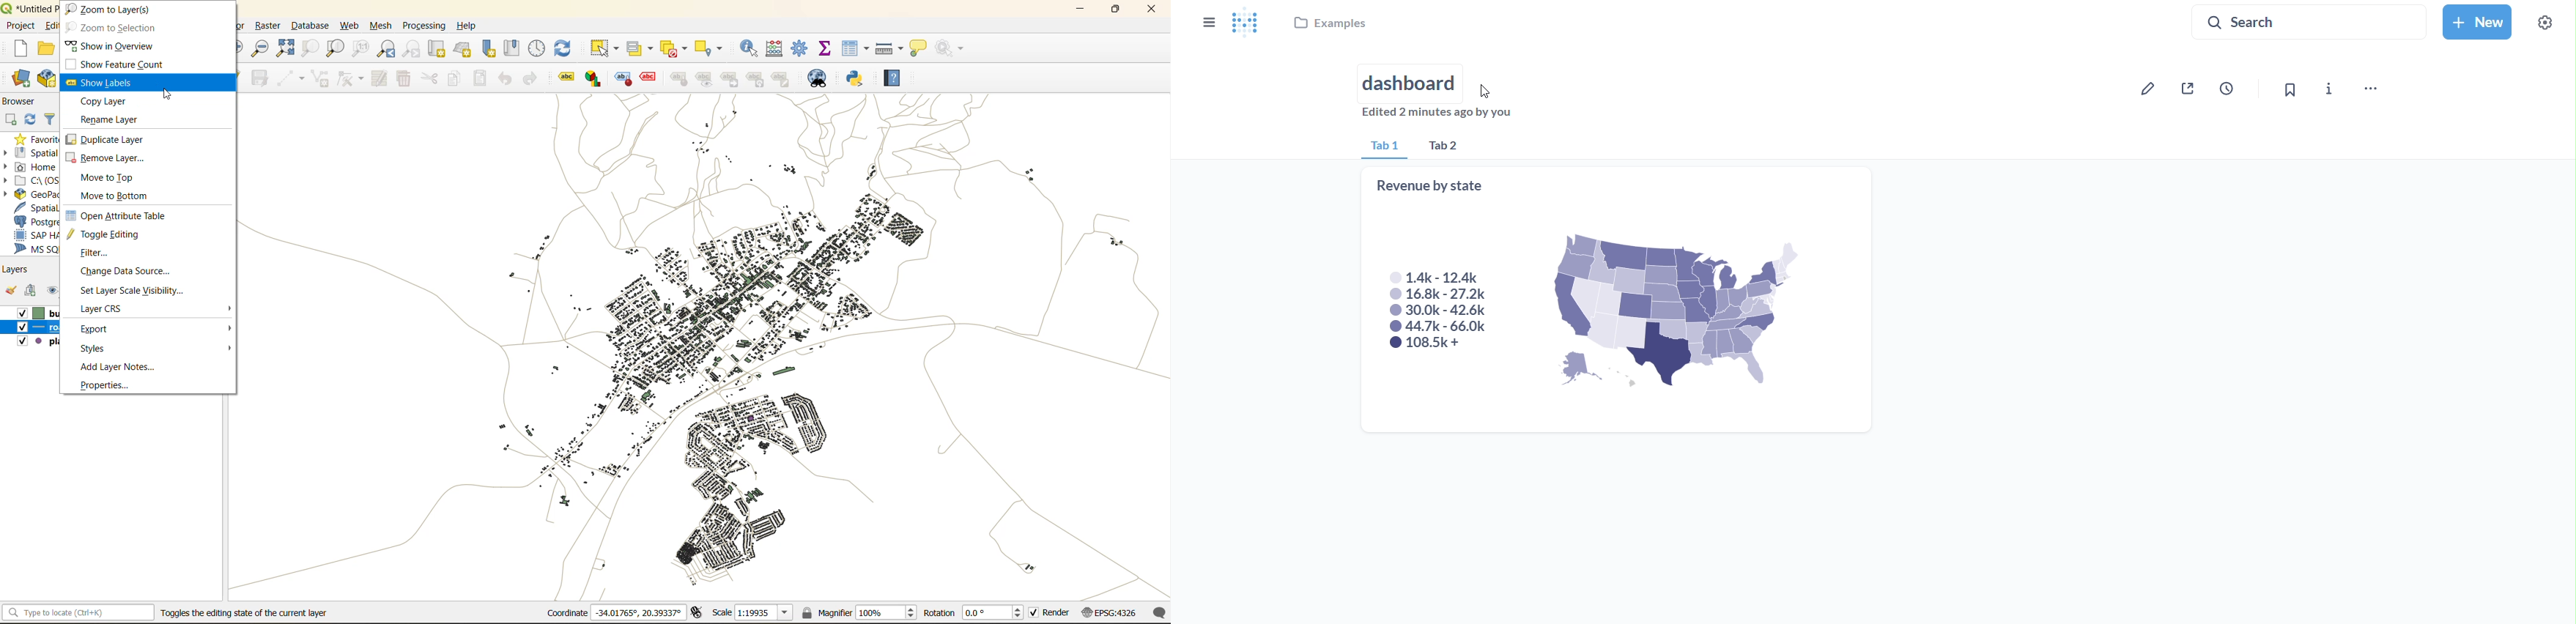  I want to click on styles, so click(98, 349).